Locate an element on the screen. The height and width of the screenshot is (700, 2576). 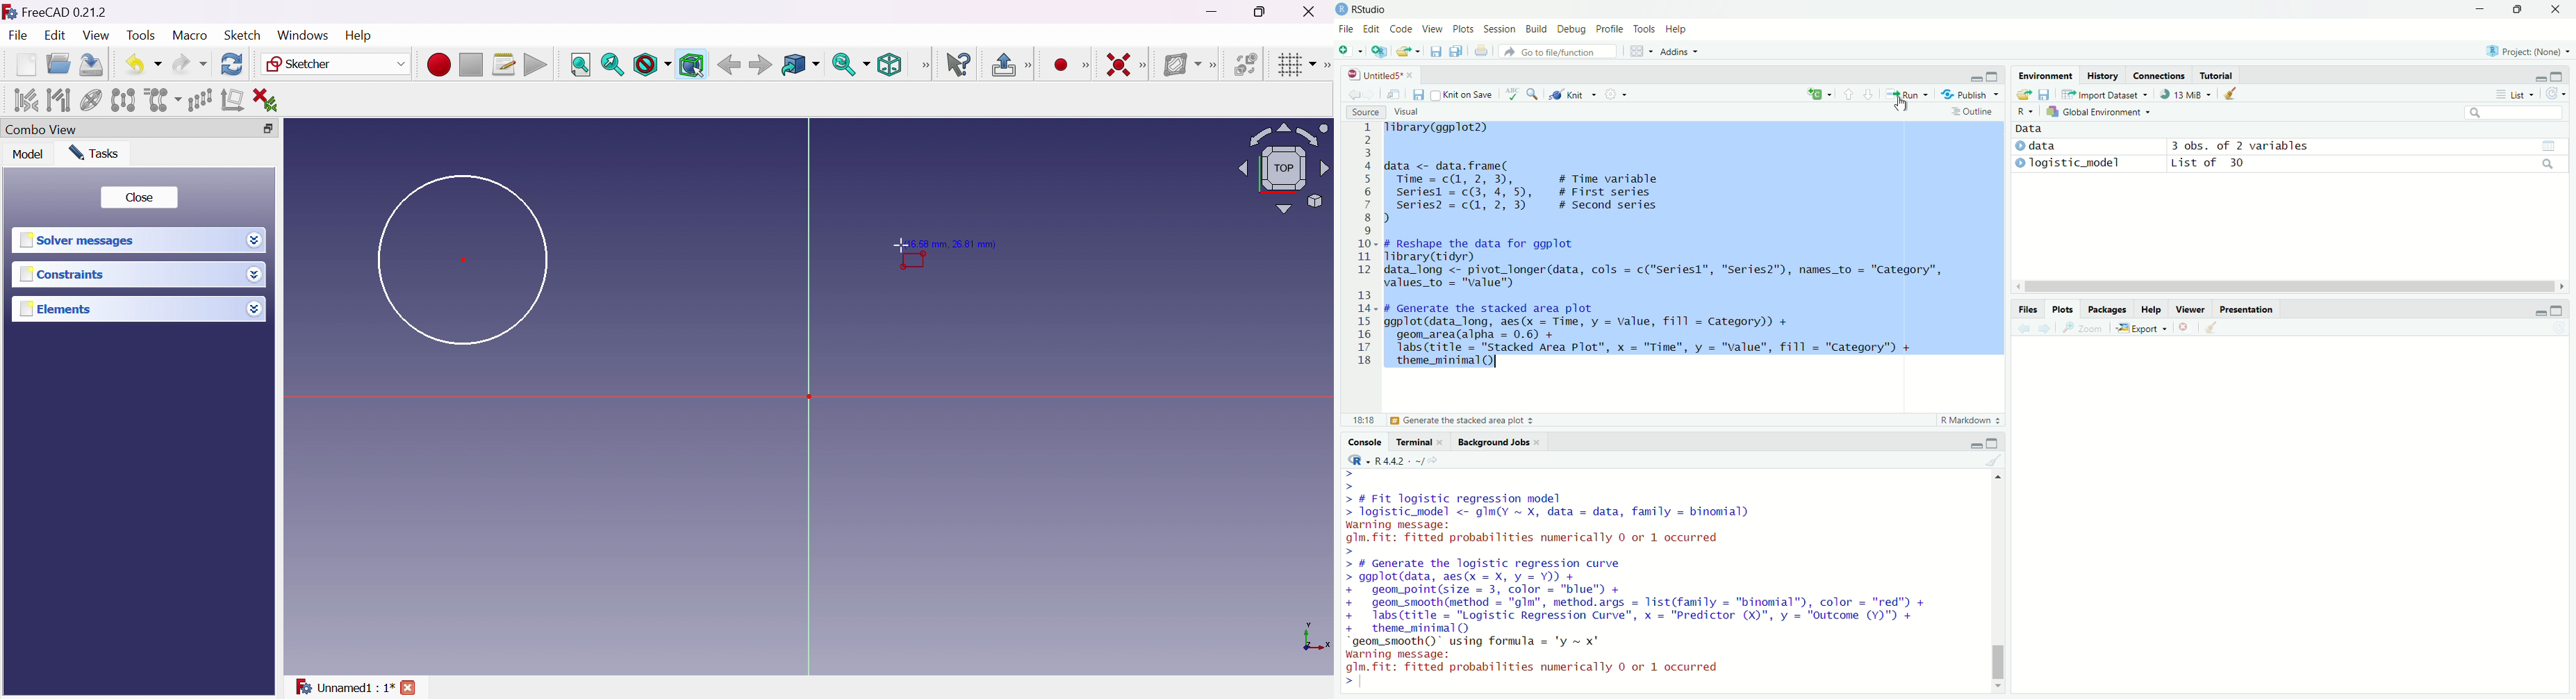
Viewer is located at coordinates (2190, 309).